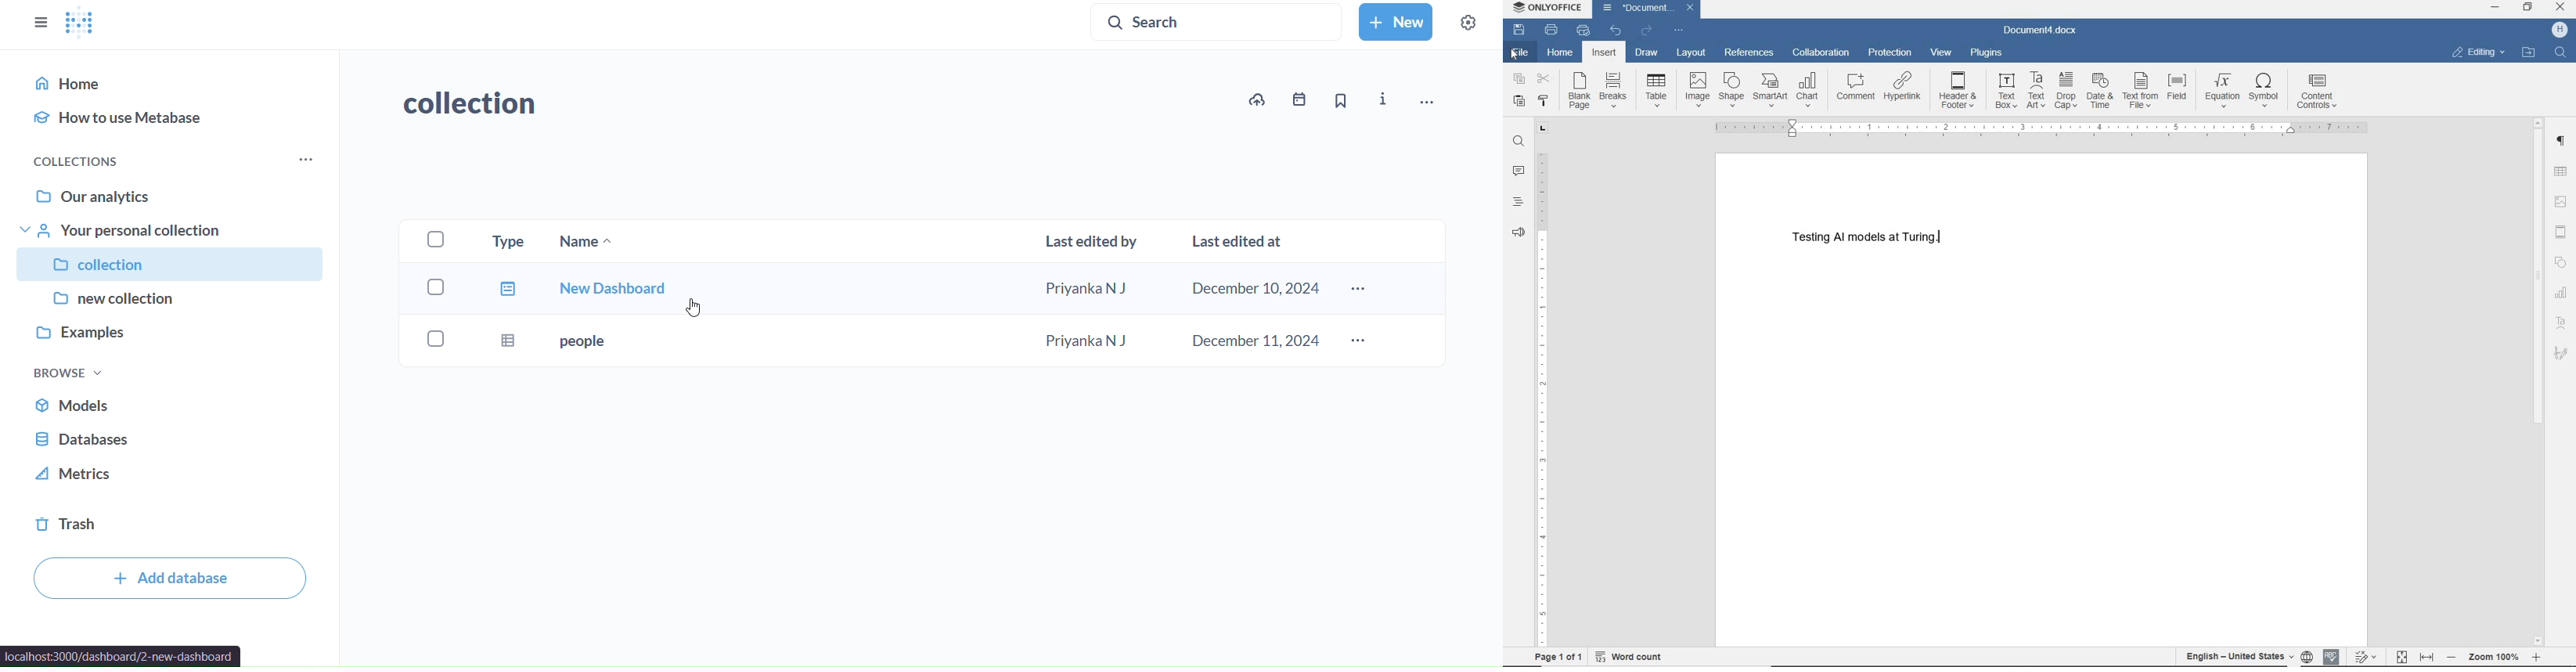 The height and width of the screenshot is (672, 2576). What do you see at coordinates (2496, 657) in the screenshot?
I see `- Zoom 100% +` at bounding box center [2496, 657].